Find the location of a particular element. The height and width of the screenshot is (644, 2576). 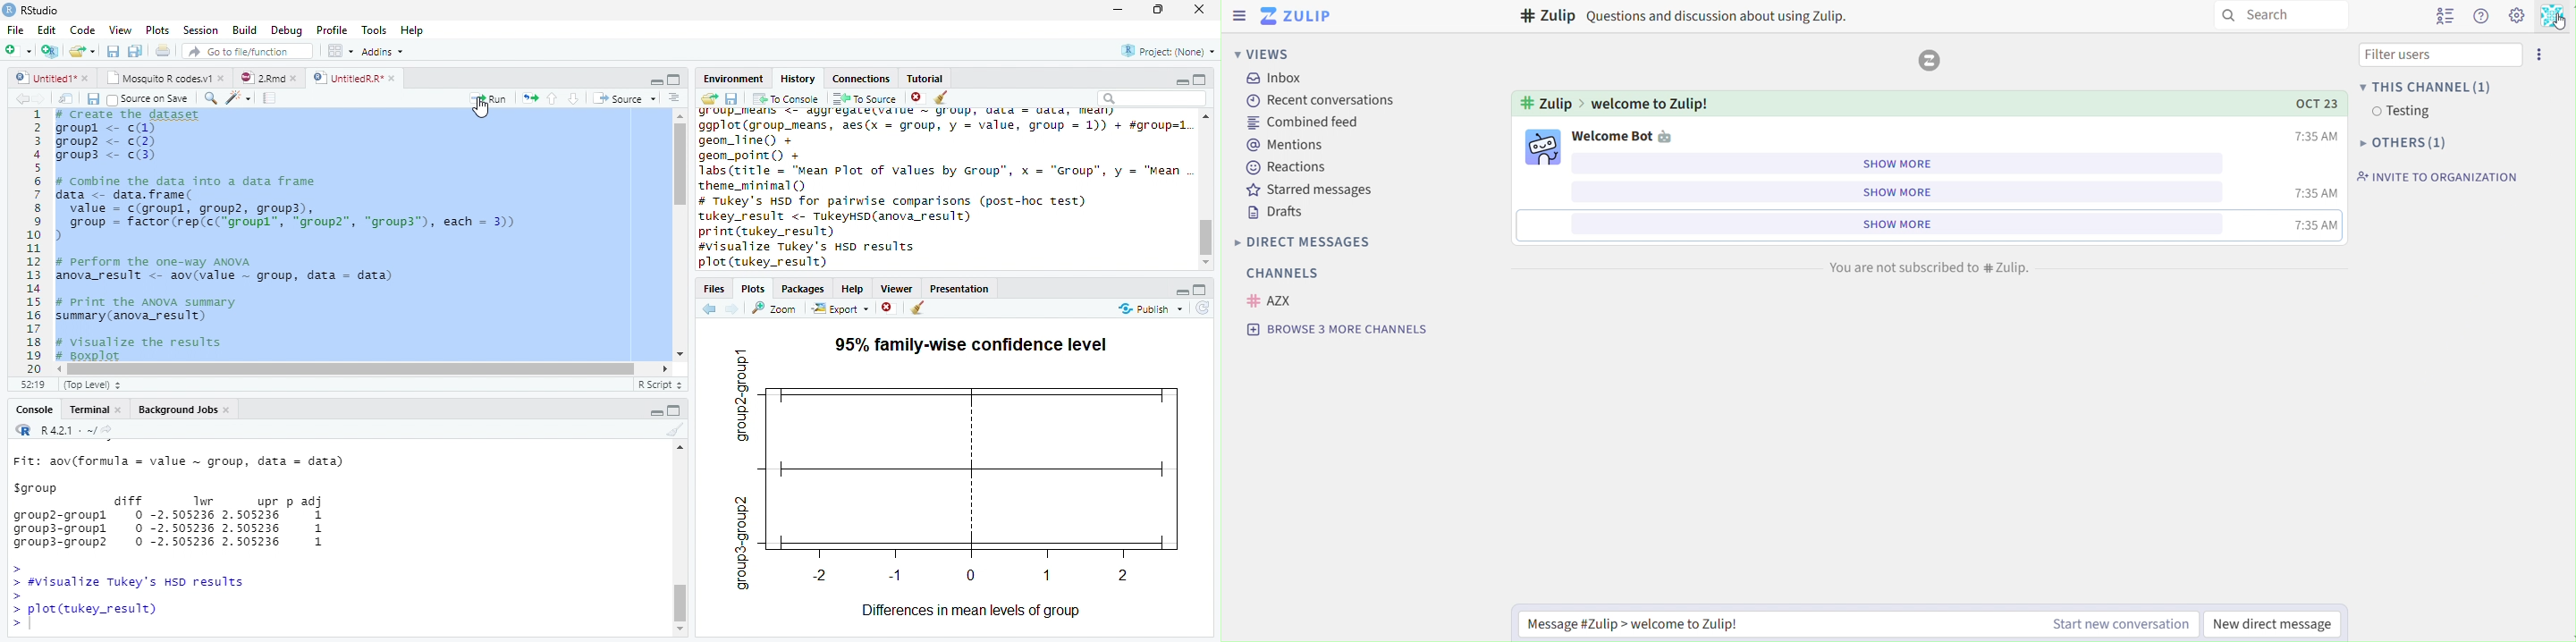

Revert changes  is located at coordinates (1203, 309).